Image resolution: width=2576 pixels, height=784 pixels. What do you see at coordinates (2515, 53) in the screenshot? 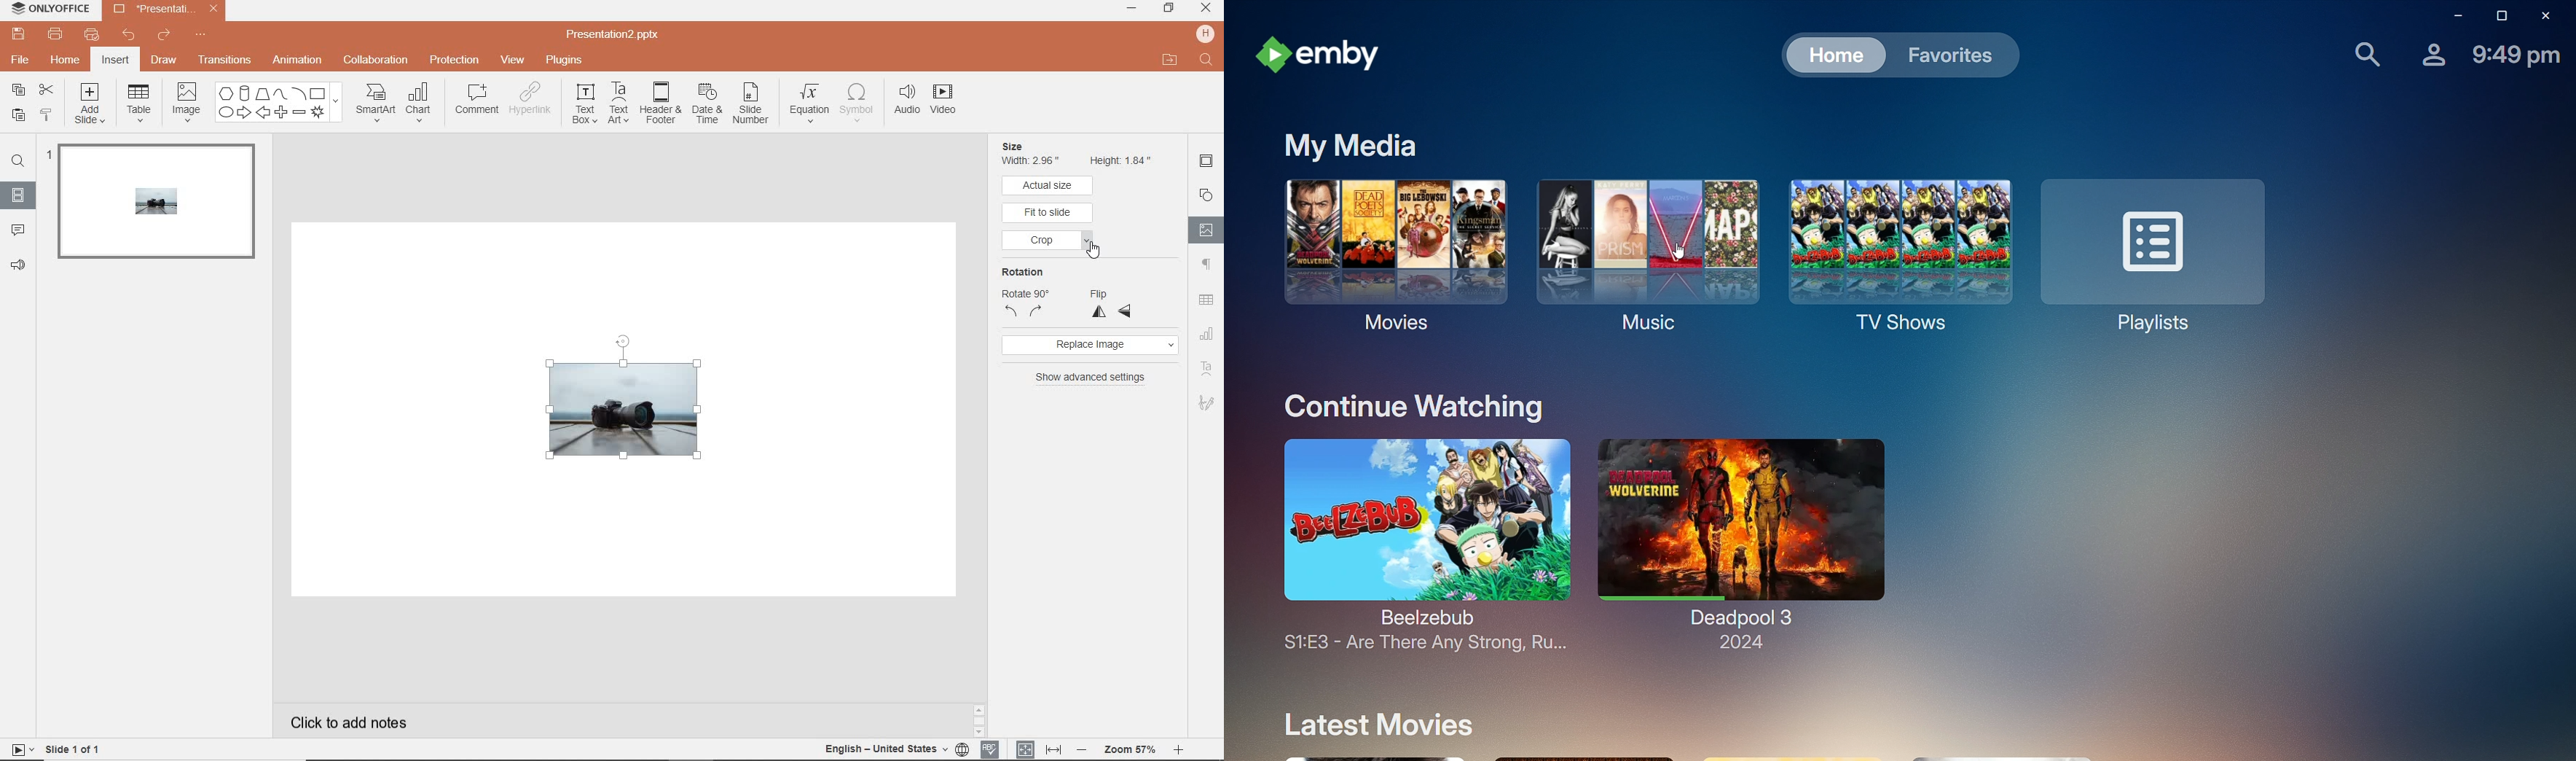
I see `Time` at bounding box center [2515, 53].